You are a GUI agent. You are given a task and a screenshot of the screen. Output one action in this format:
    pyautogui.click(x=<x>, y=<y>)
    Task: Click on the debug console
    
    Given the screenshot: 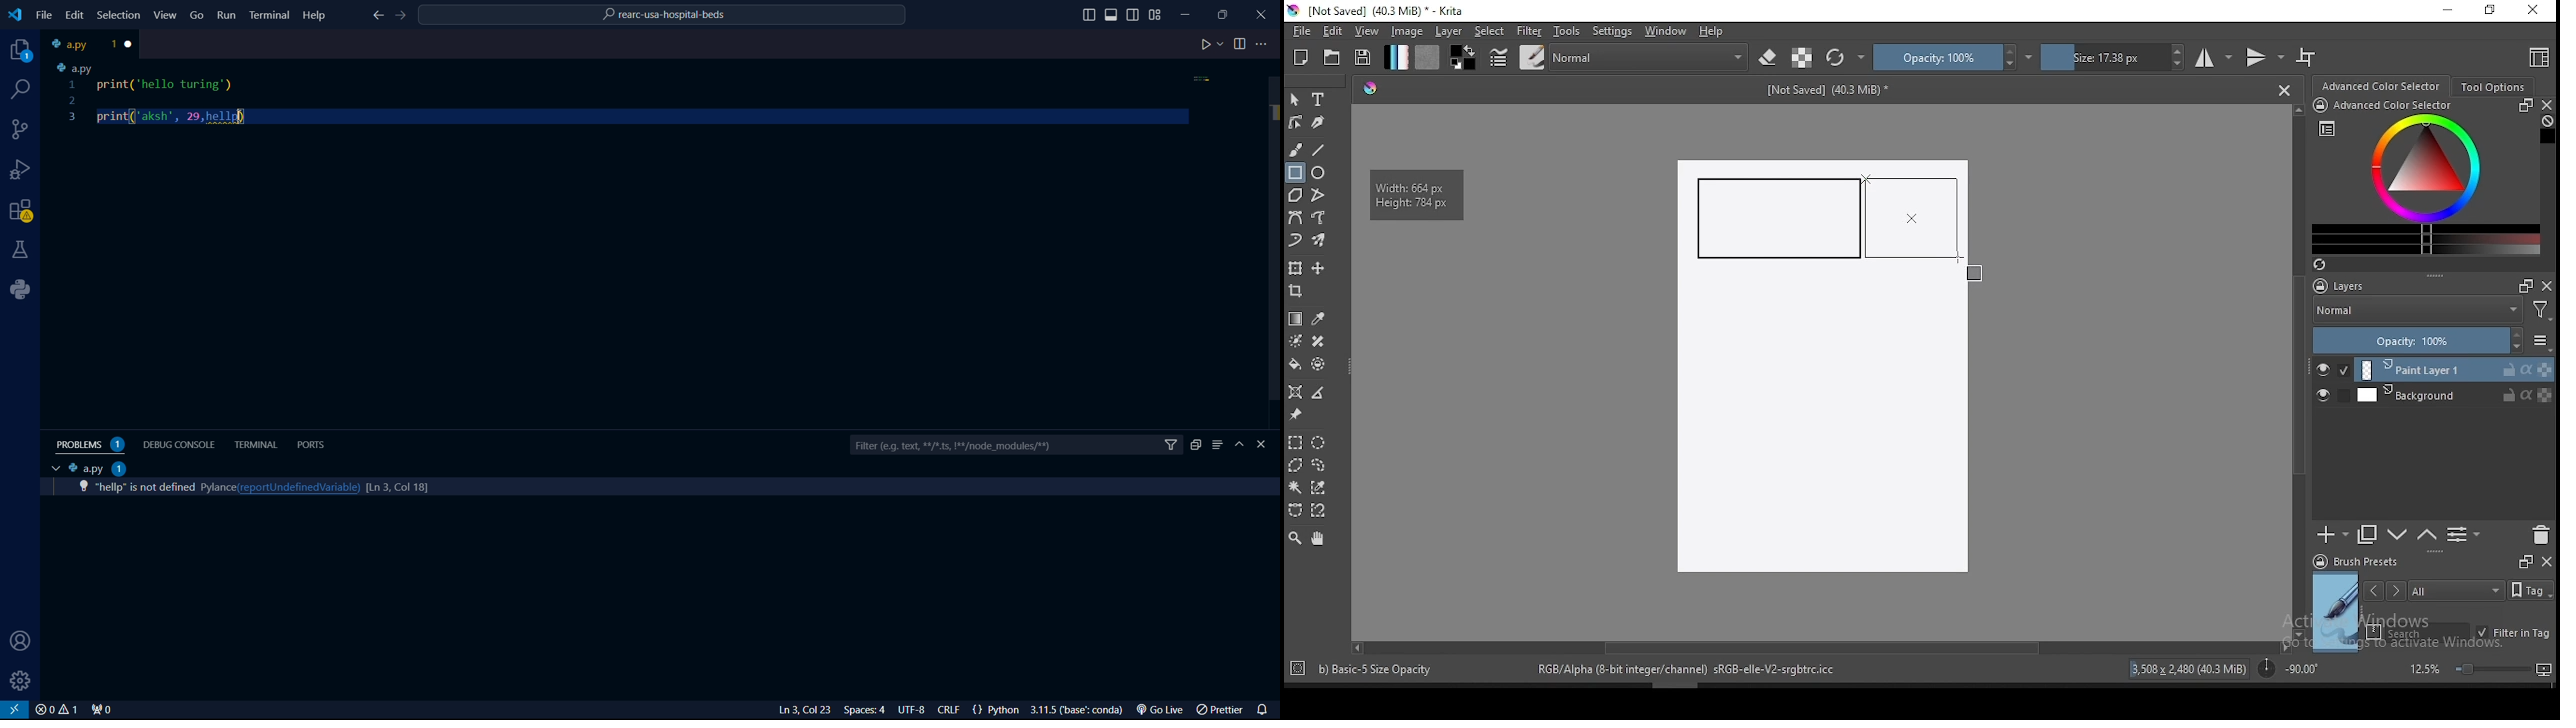 What is the action you would take?
    pyautogui.click(x=181, y=443)
    